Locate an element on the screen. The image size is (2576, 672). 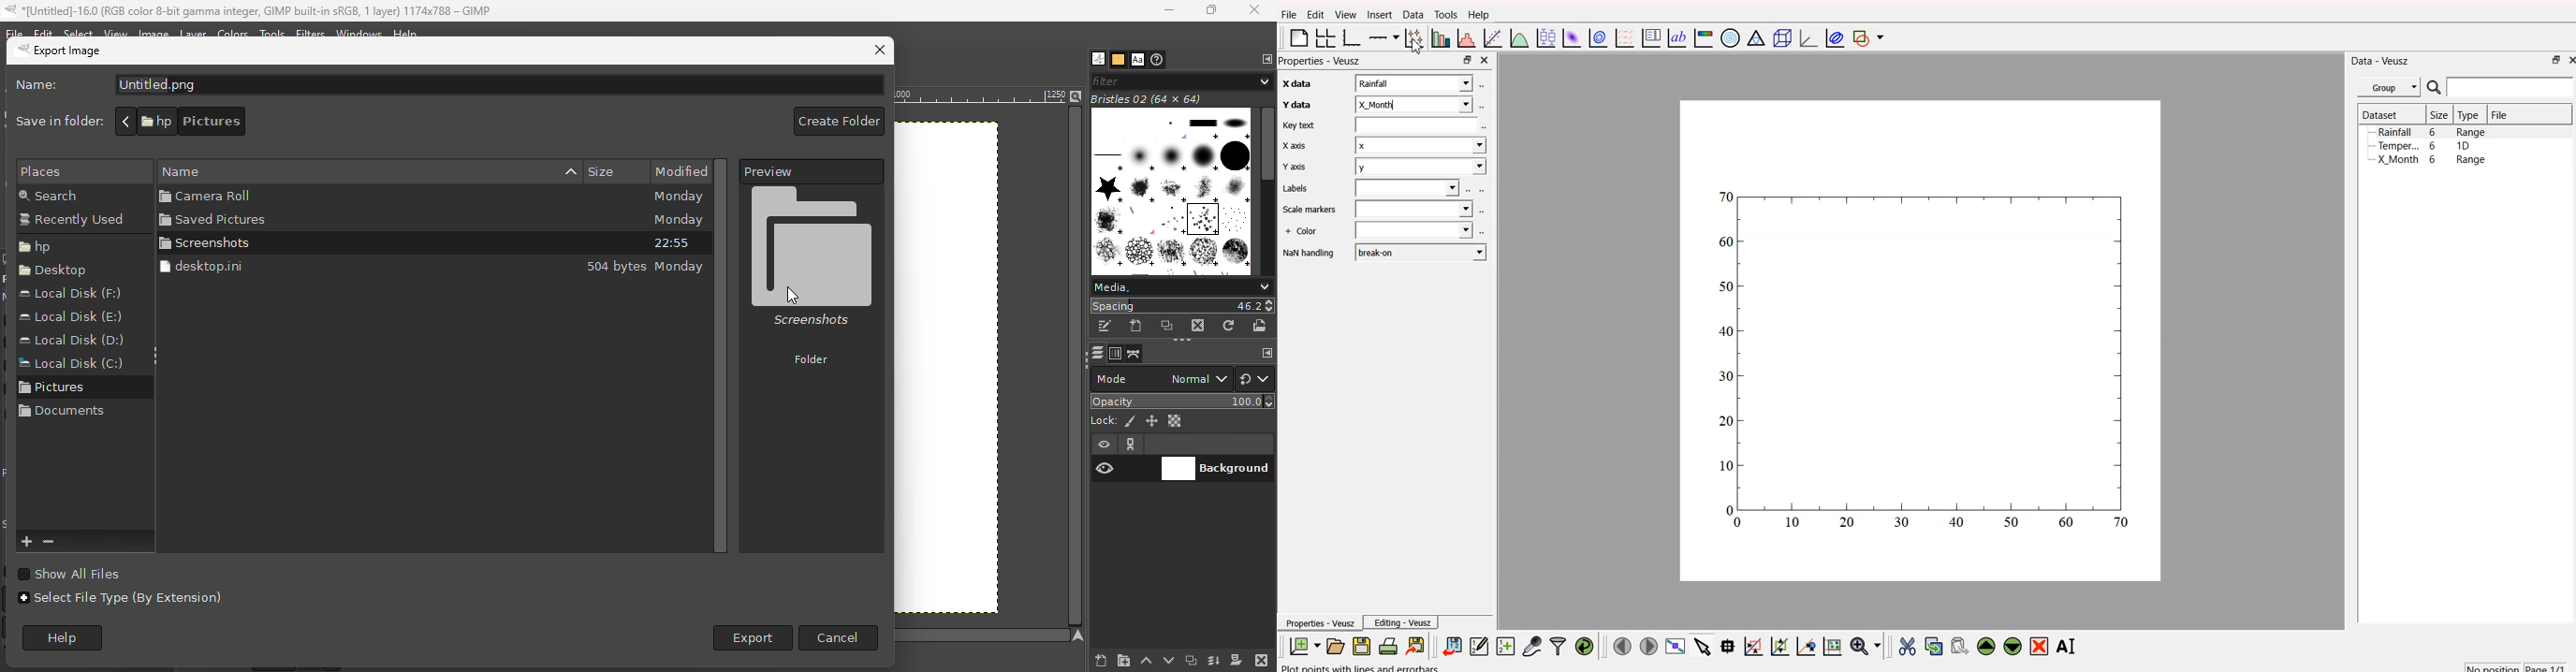
Help is located at coordinates (70, 639).